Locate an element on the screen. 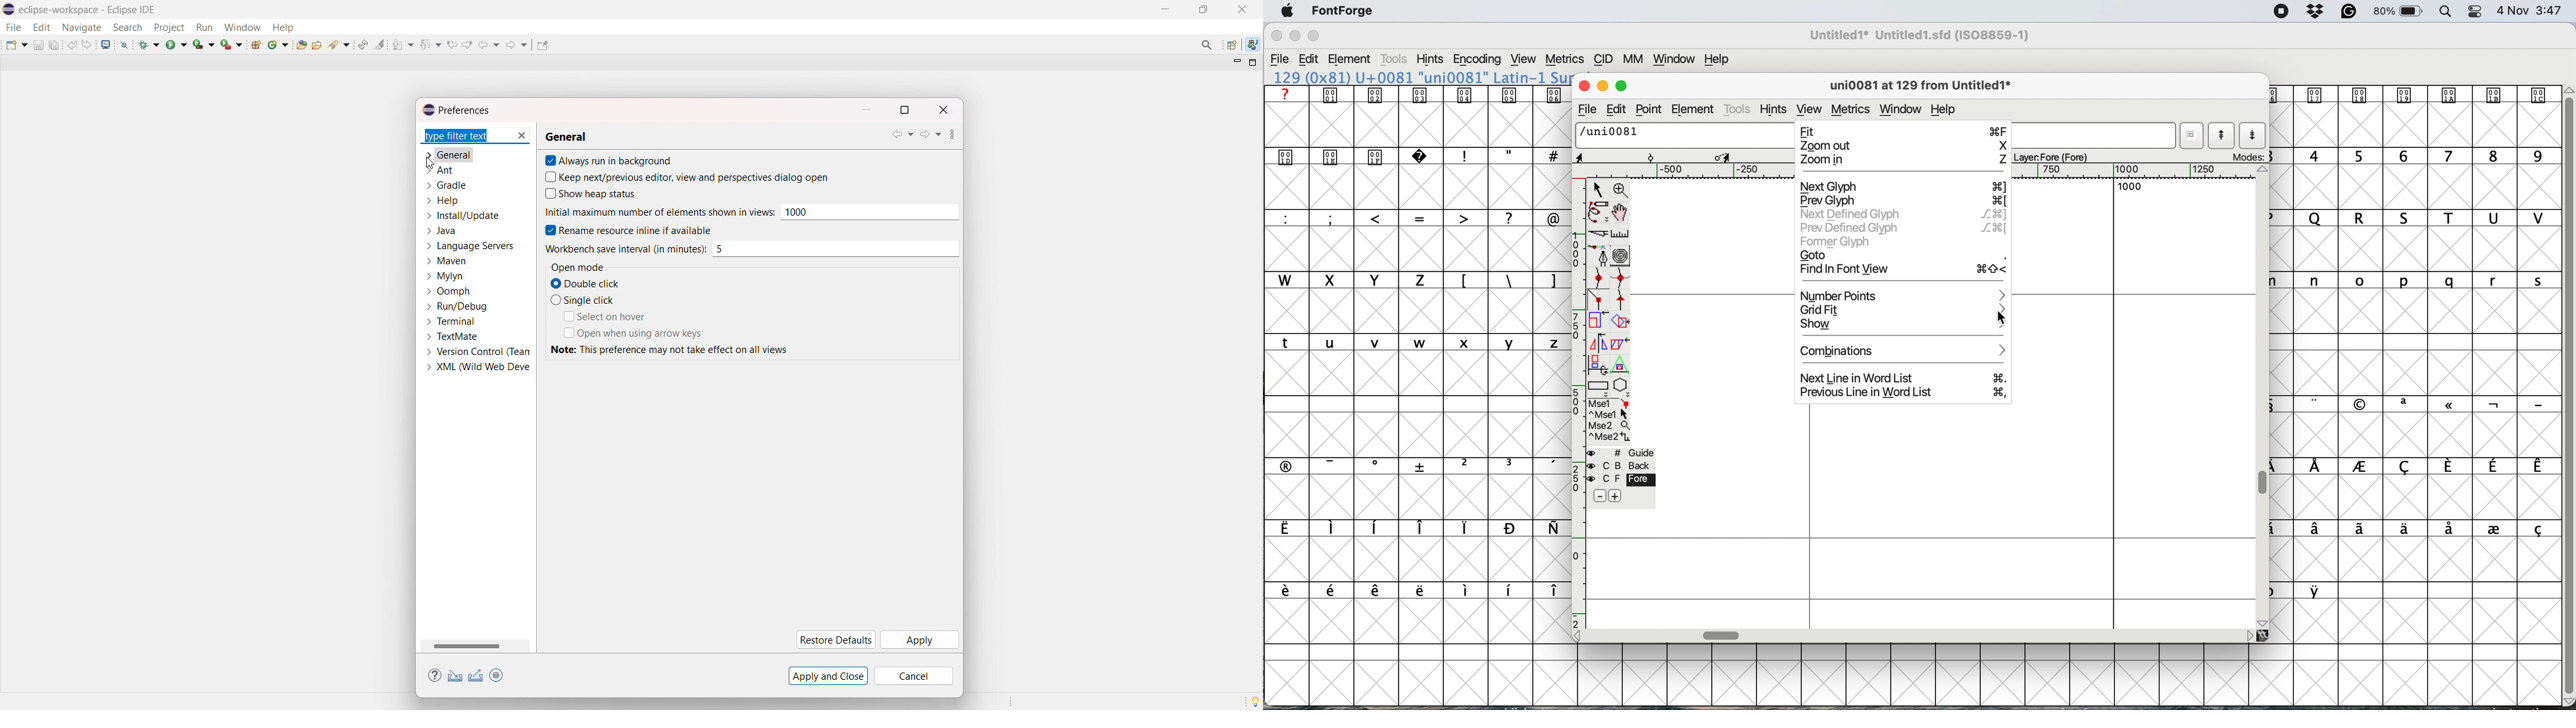 The width and height of the screenshot is (2576, 728). zoom out is located at coordinates (1901, 146).